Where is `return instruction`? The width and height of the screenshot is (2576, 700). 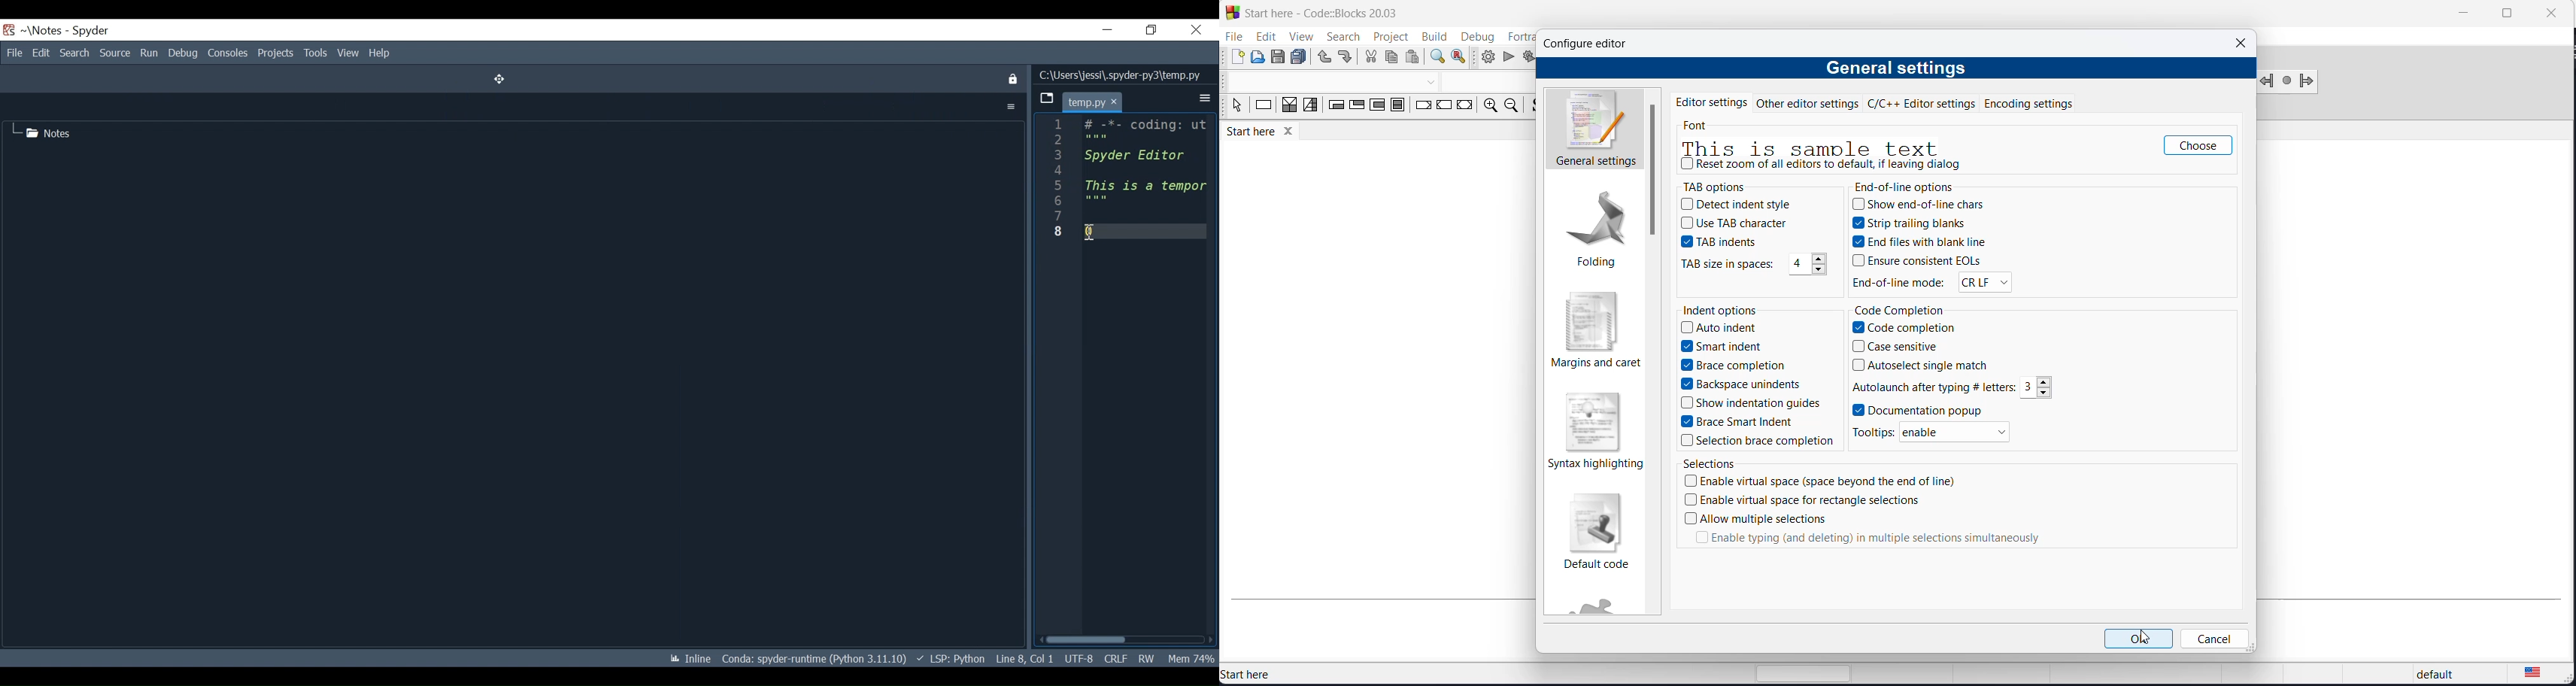
return instruction is located at coordinates (1464, 108).